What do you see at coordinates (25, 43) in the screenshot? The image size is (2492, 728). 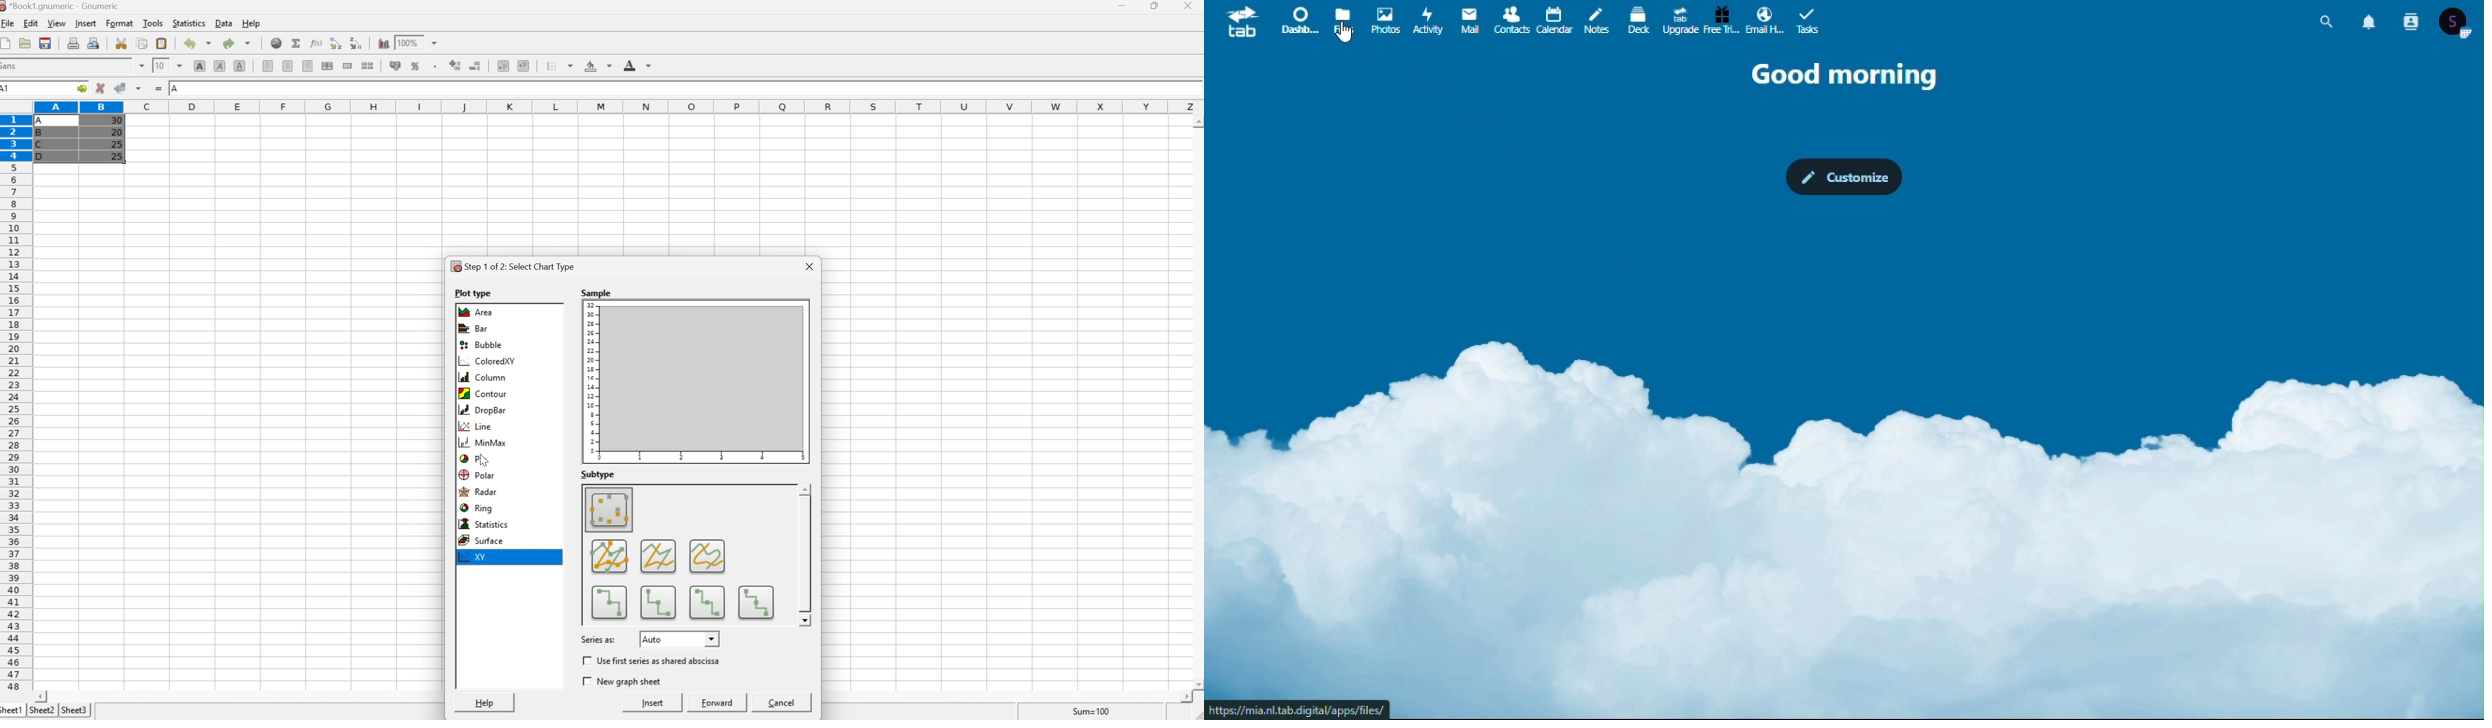 I see `Open a file` at bounding box center [25, 43].